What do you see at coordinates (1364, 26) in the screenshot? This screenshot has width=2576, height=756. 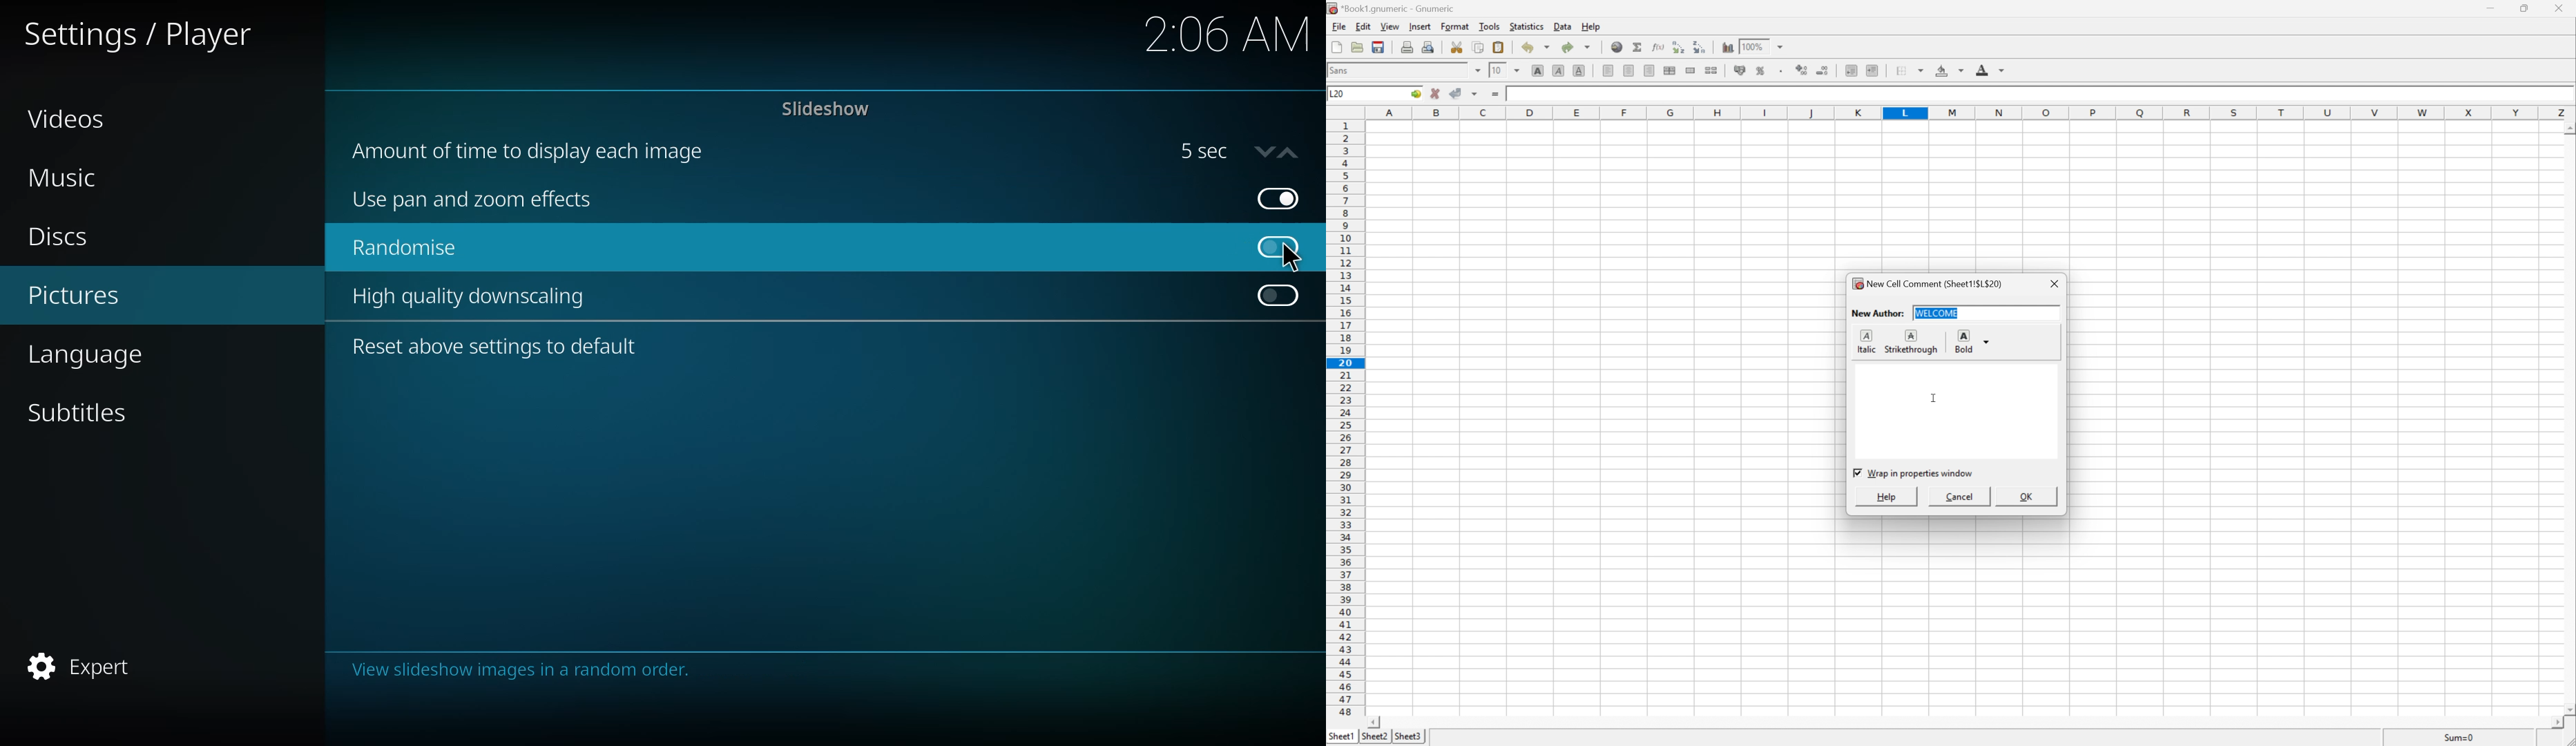 I see `Edit` at bounding box center [1364, 26].